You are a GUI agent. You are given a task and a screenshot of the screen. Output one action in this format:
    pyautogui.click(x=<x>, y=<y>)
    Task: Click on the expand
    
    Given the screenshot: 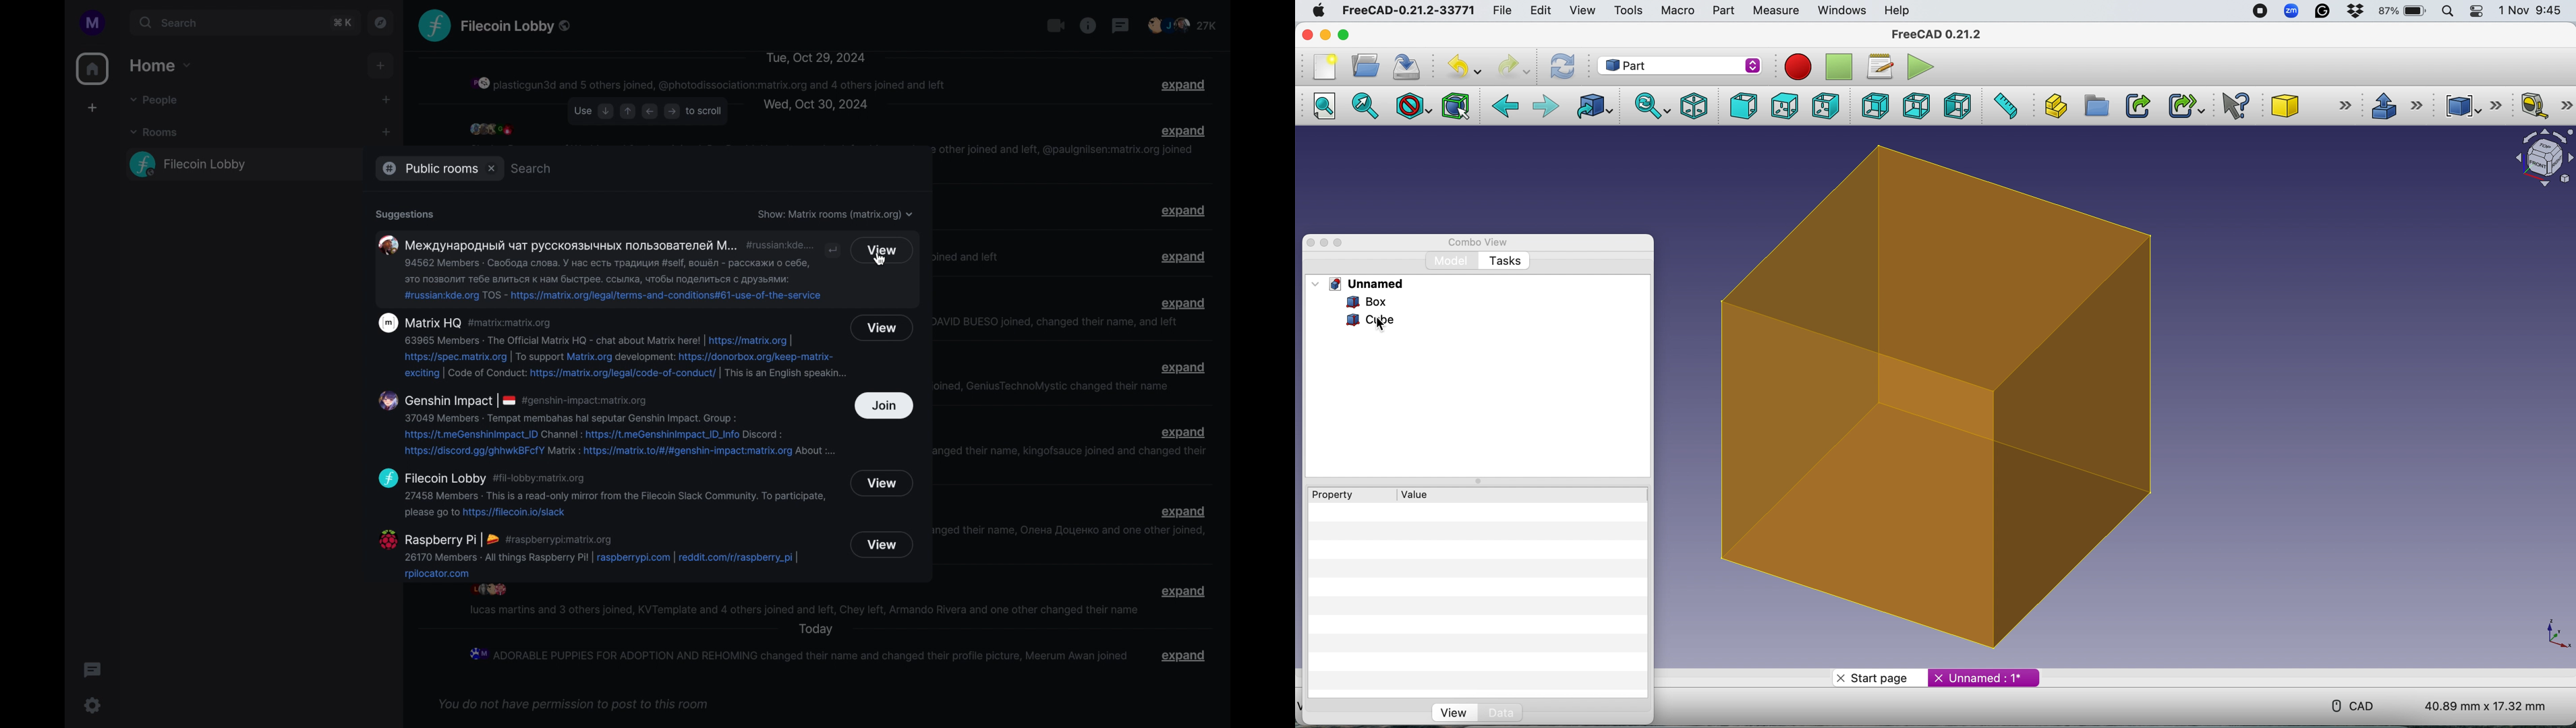 What is the action you would take?
    pyautogui.click(x=1182, y=86)
    